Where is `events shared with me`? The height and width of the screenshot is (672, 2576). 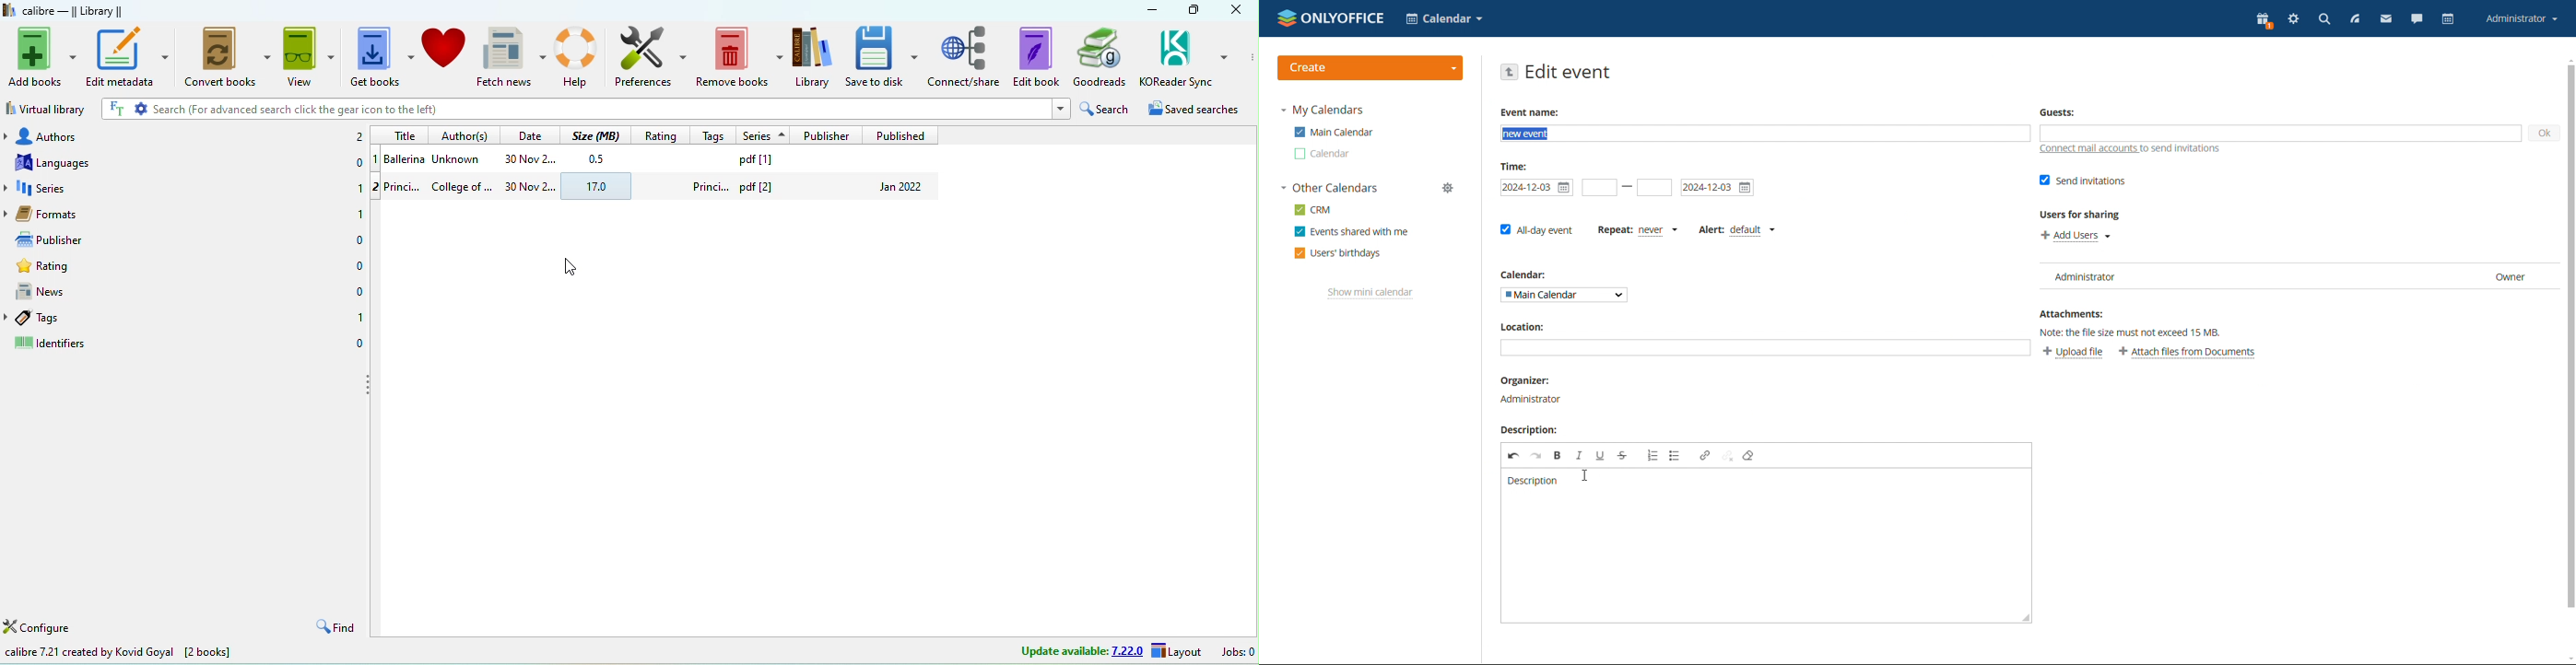 events shared with me is located at coordinates (1351, 231).